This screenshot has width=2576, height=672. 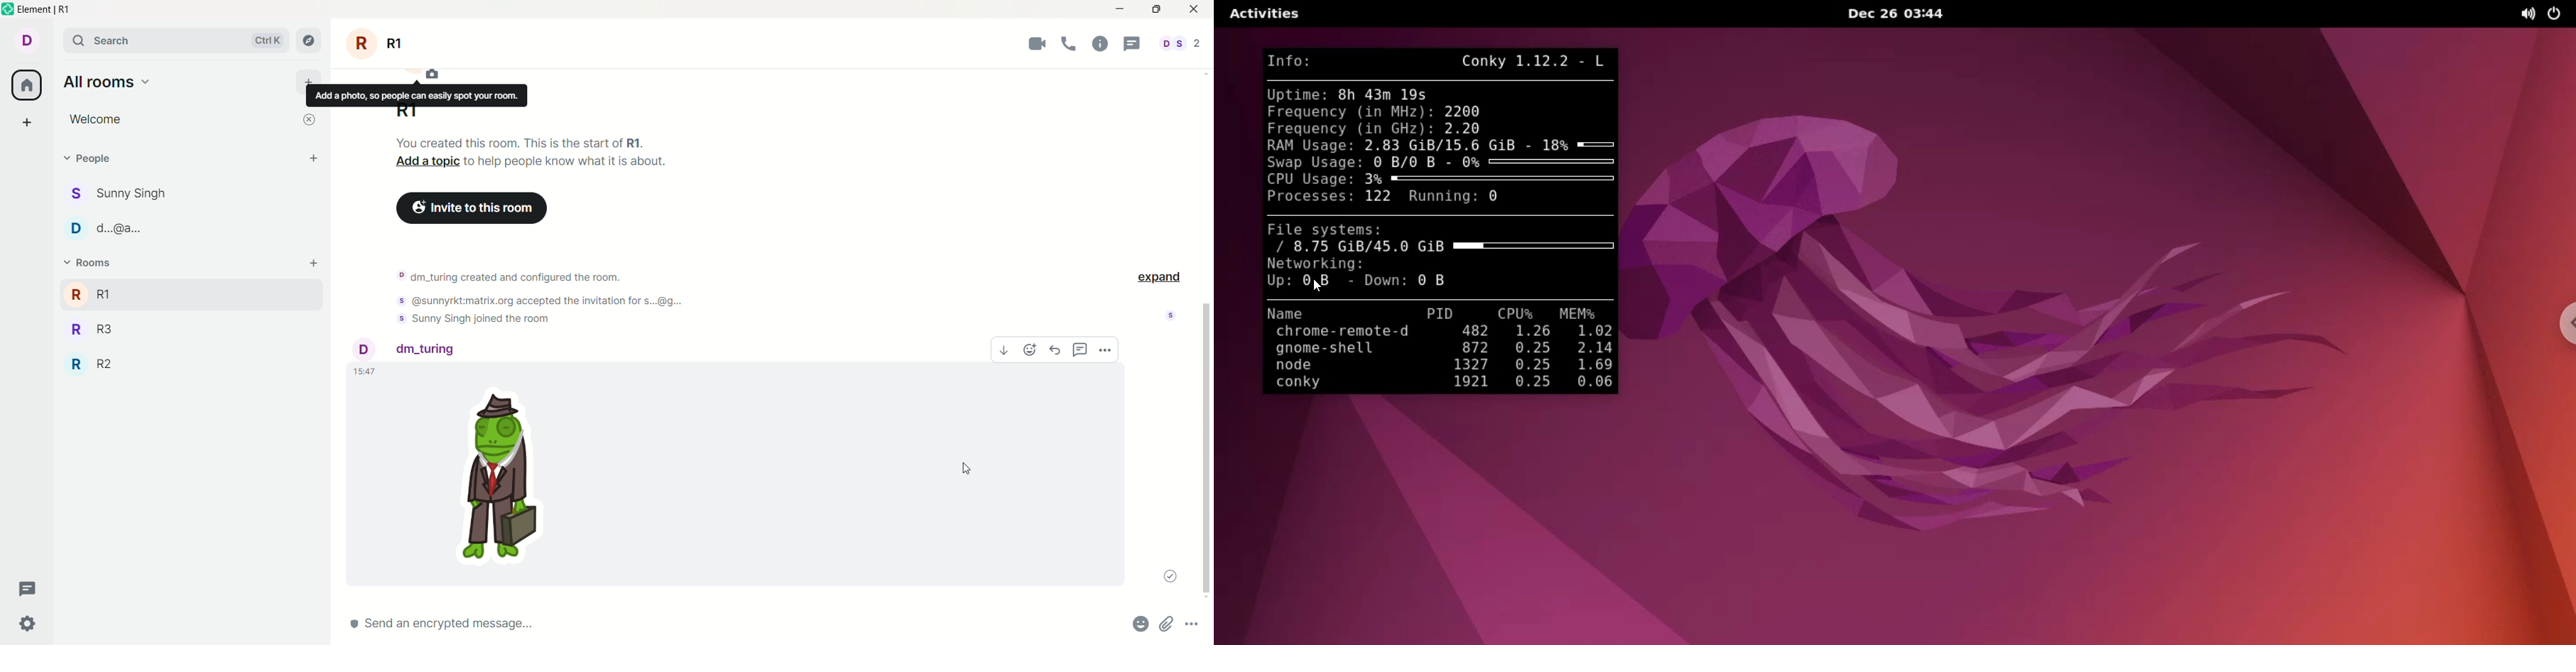 What do you see at coordinates (1005, 350) in the screenshot?
I see `download` at bounding box center [1005, 350].